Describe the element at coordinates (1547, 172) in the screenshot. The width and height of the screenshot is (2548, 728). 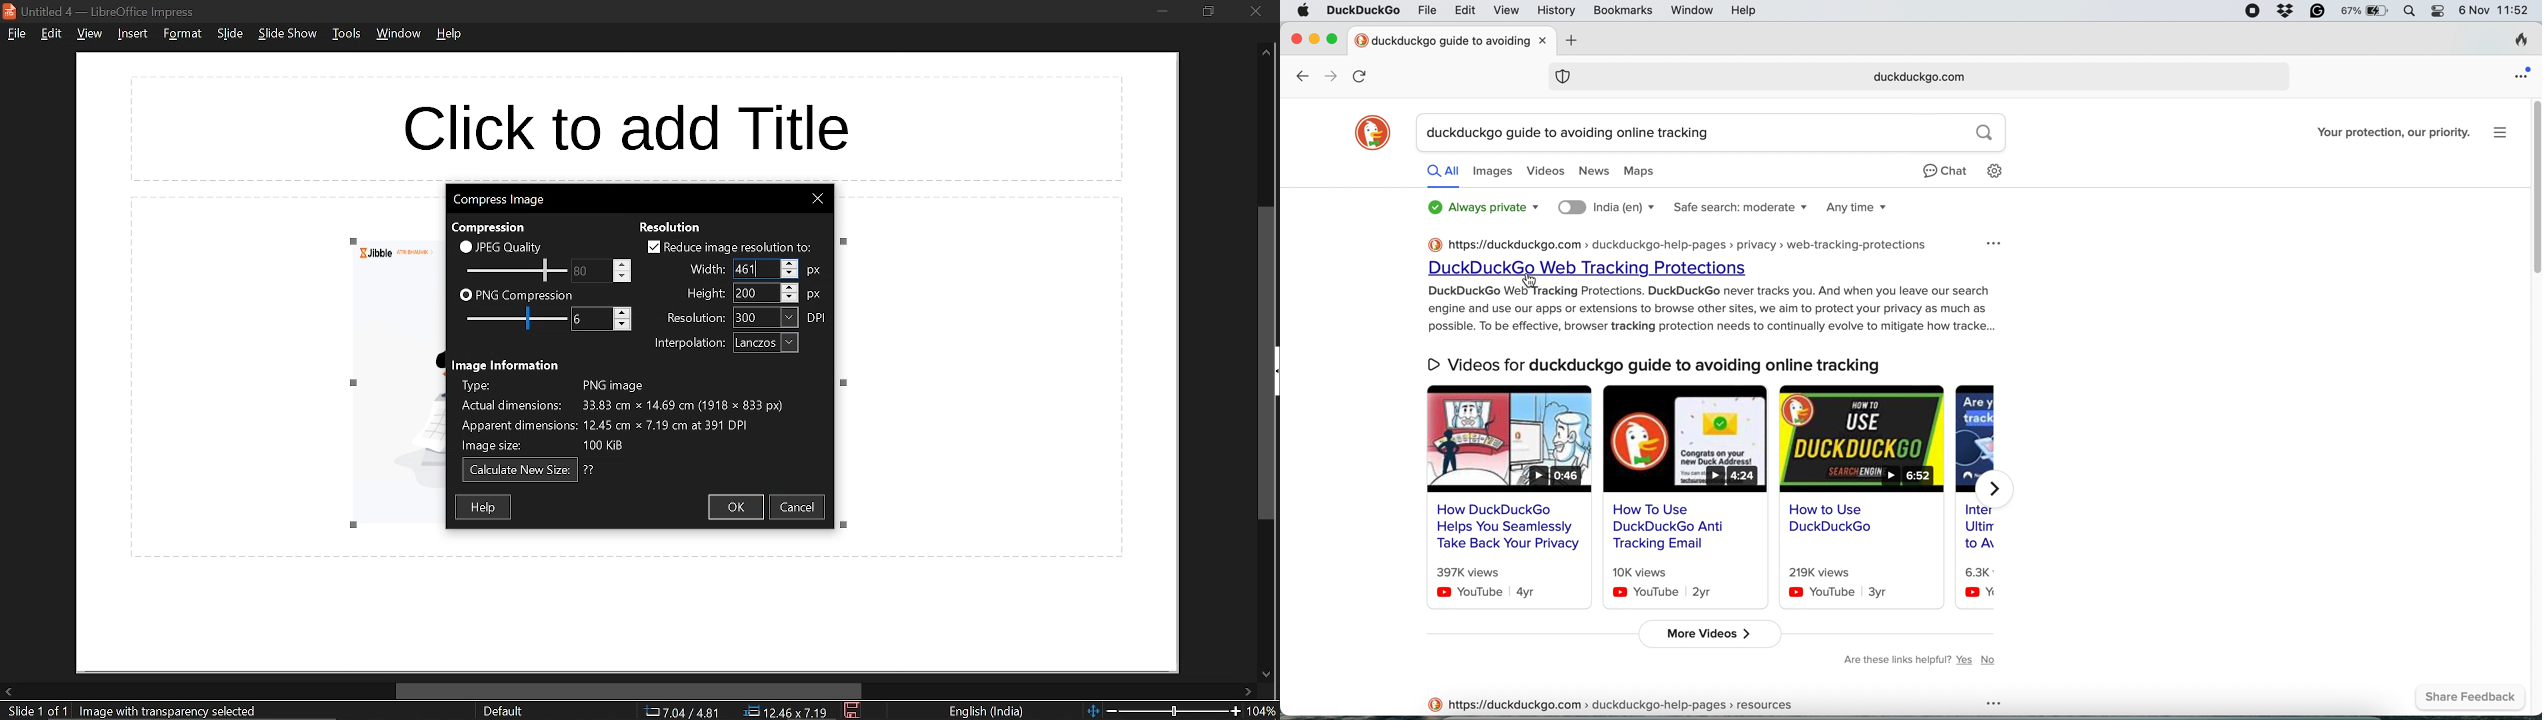
I see `videos` at that location.